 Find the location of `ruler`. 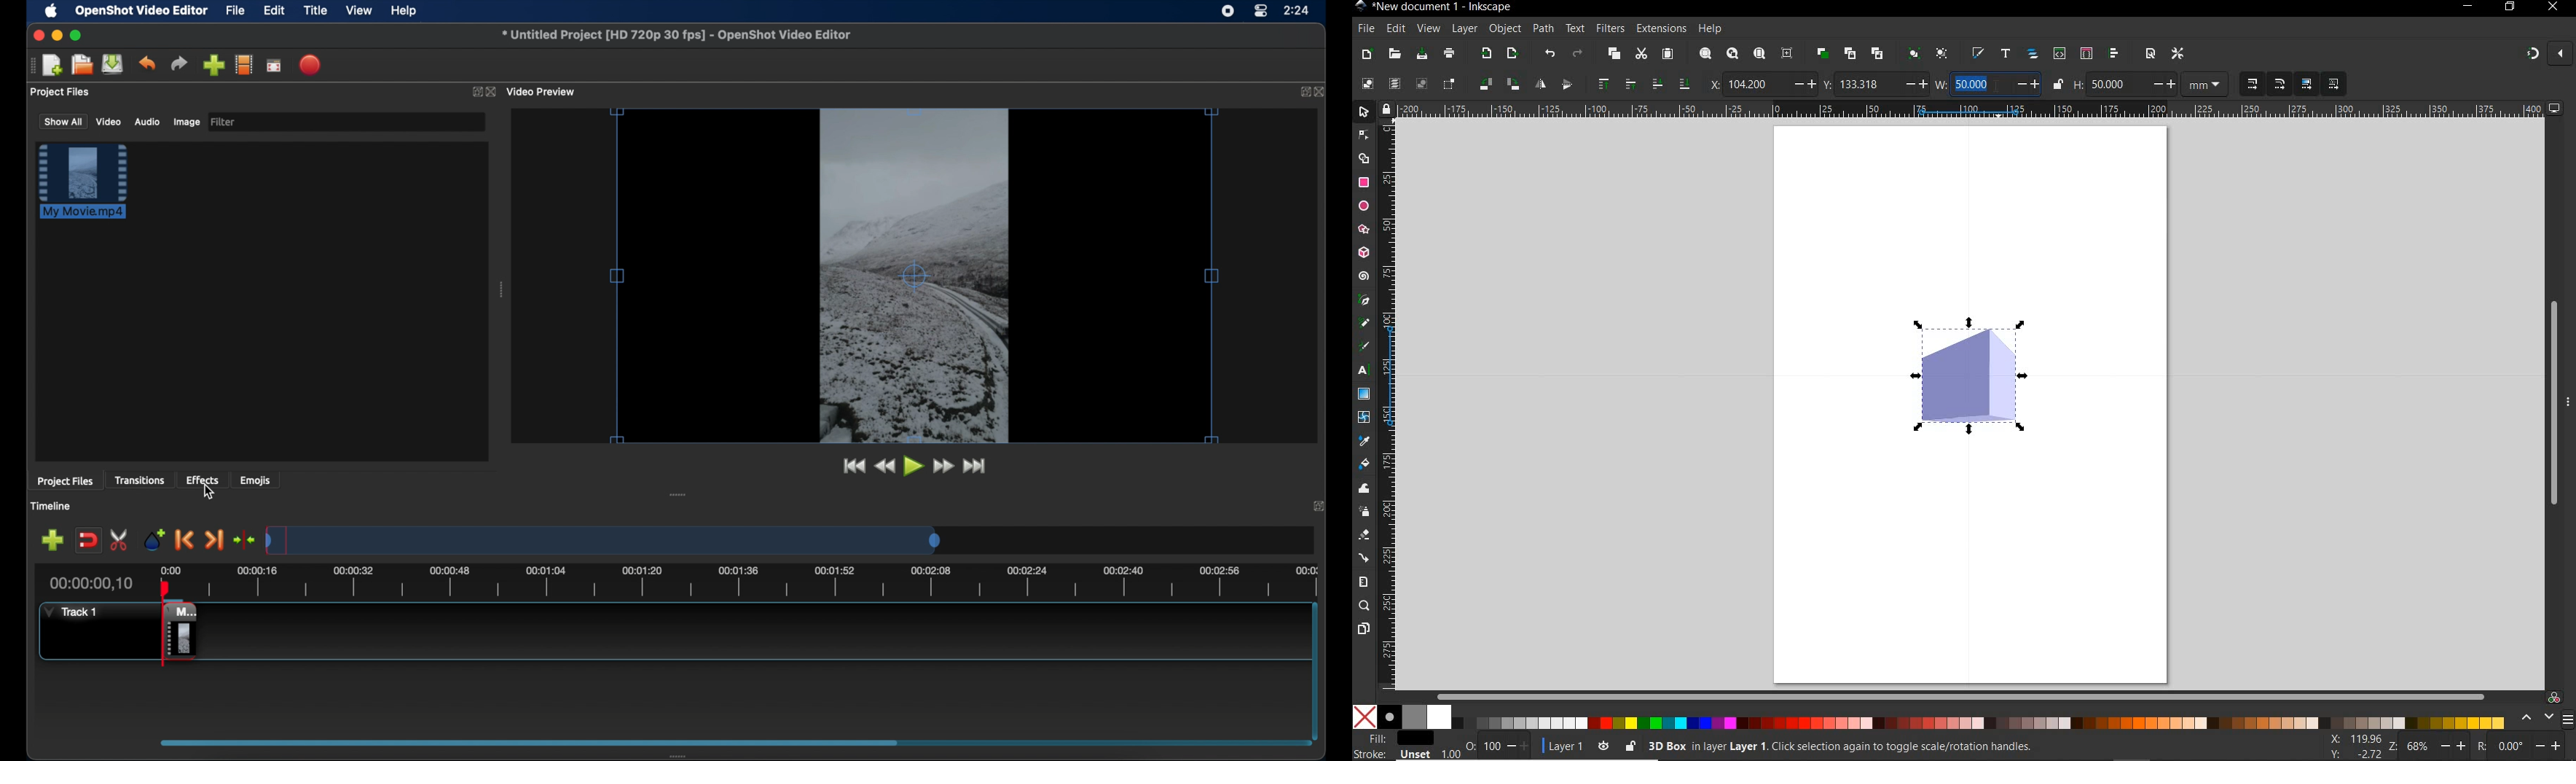

ruler is located at coordinates (1970, 109).